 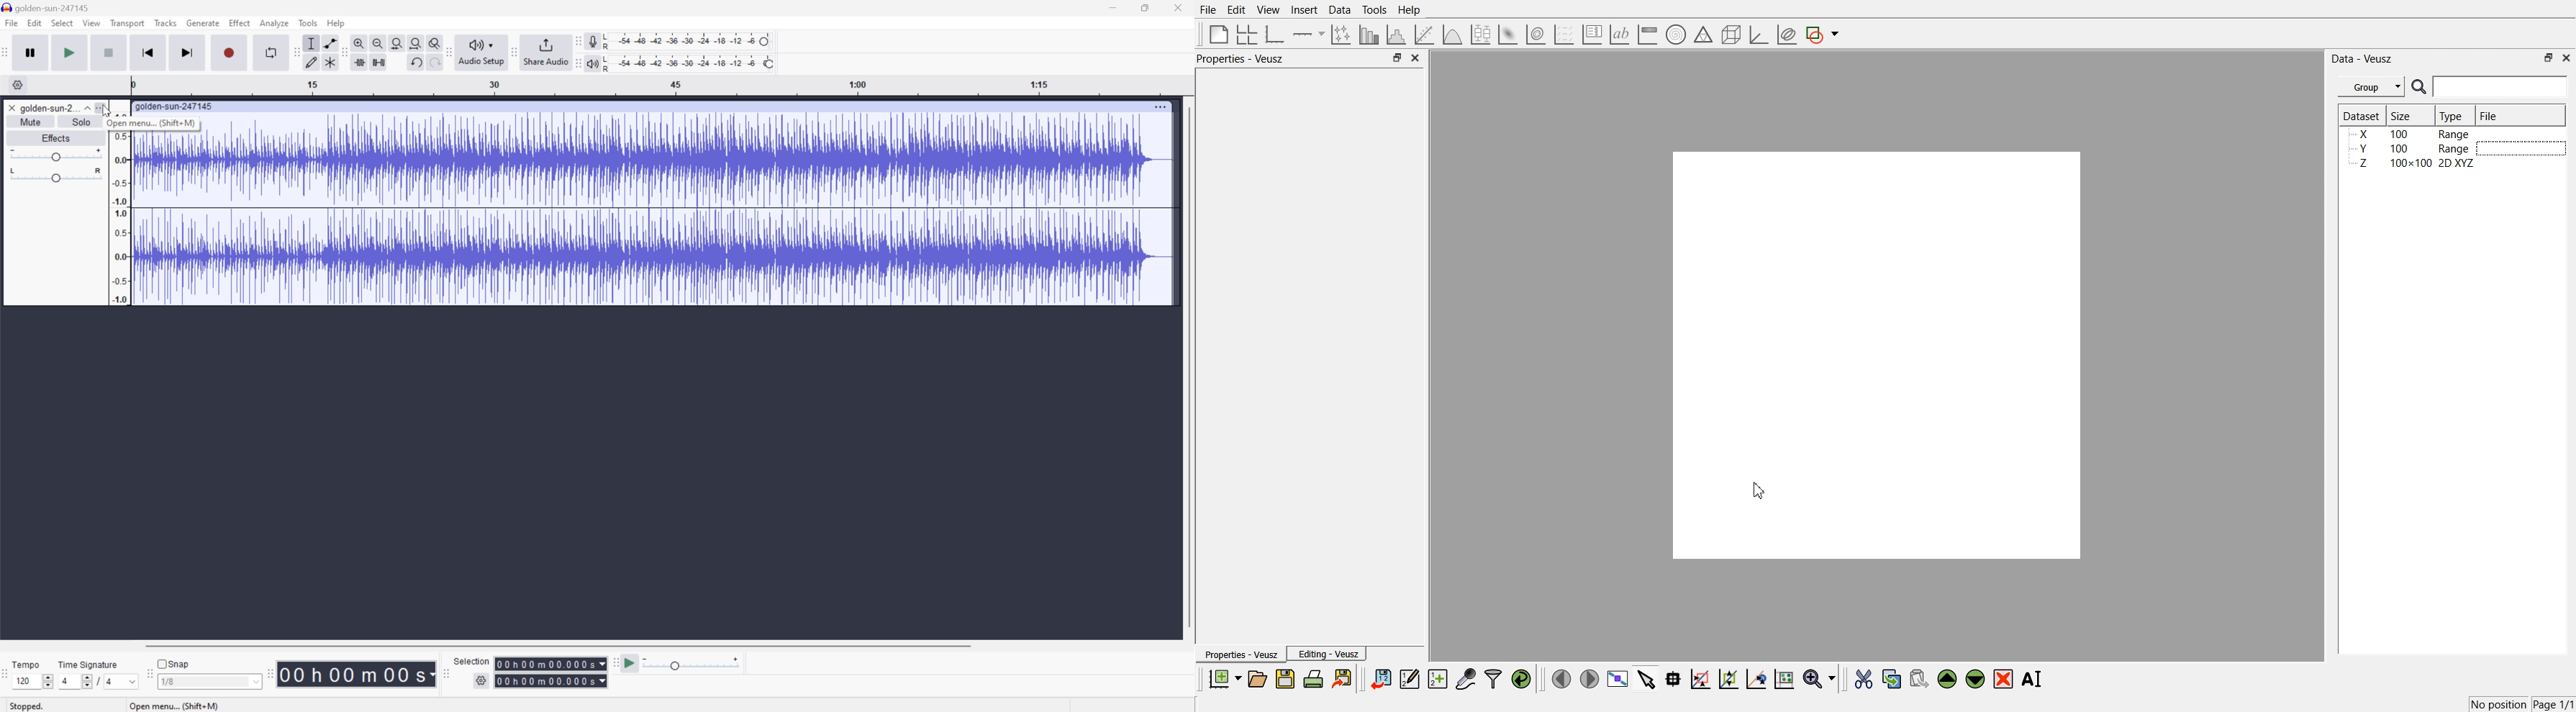 What do you see at coordinates (25, 706) in the screenshot?
I see `Stopped` at bounding box center [25, 706].